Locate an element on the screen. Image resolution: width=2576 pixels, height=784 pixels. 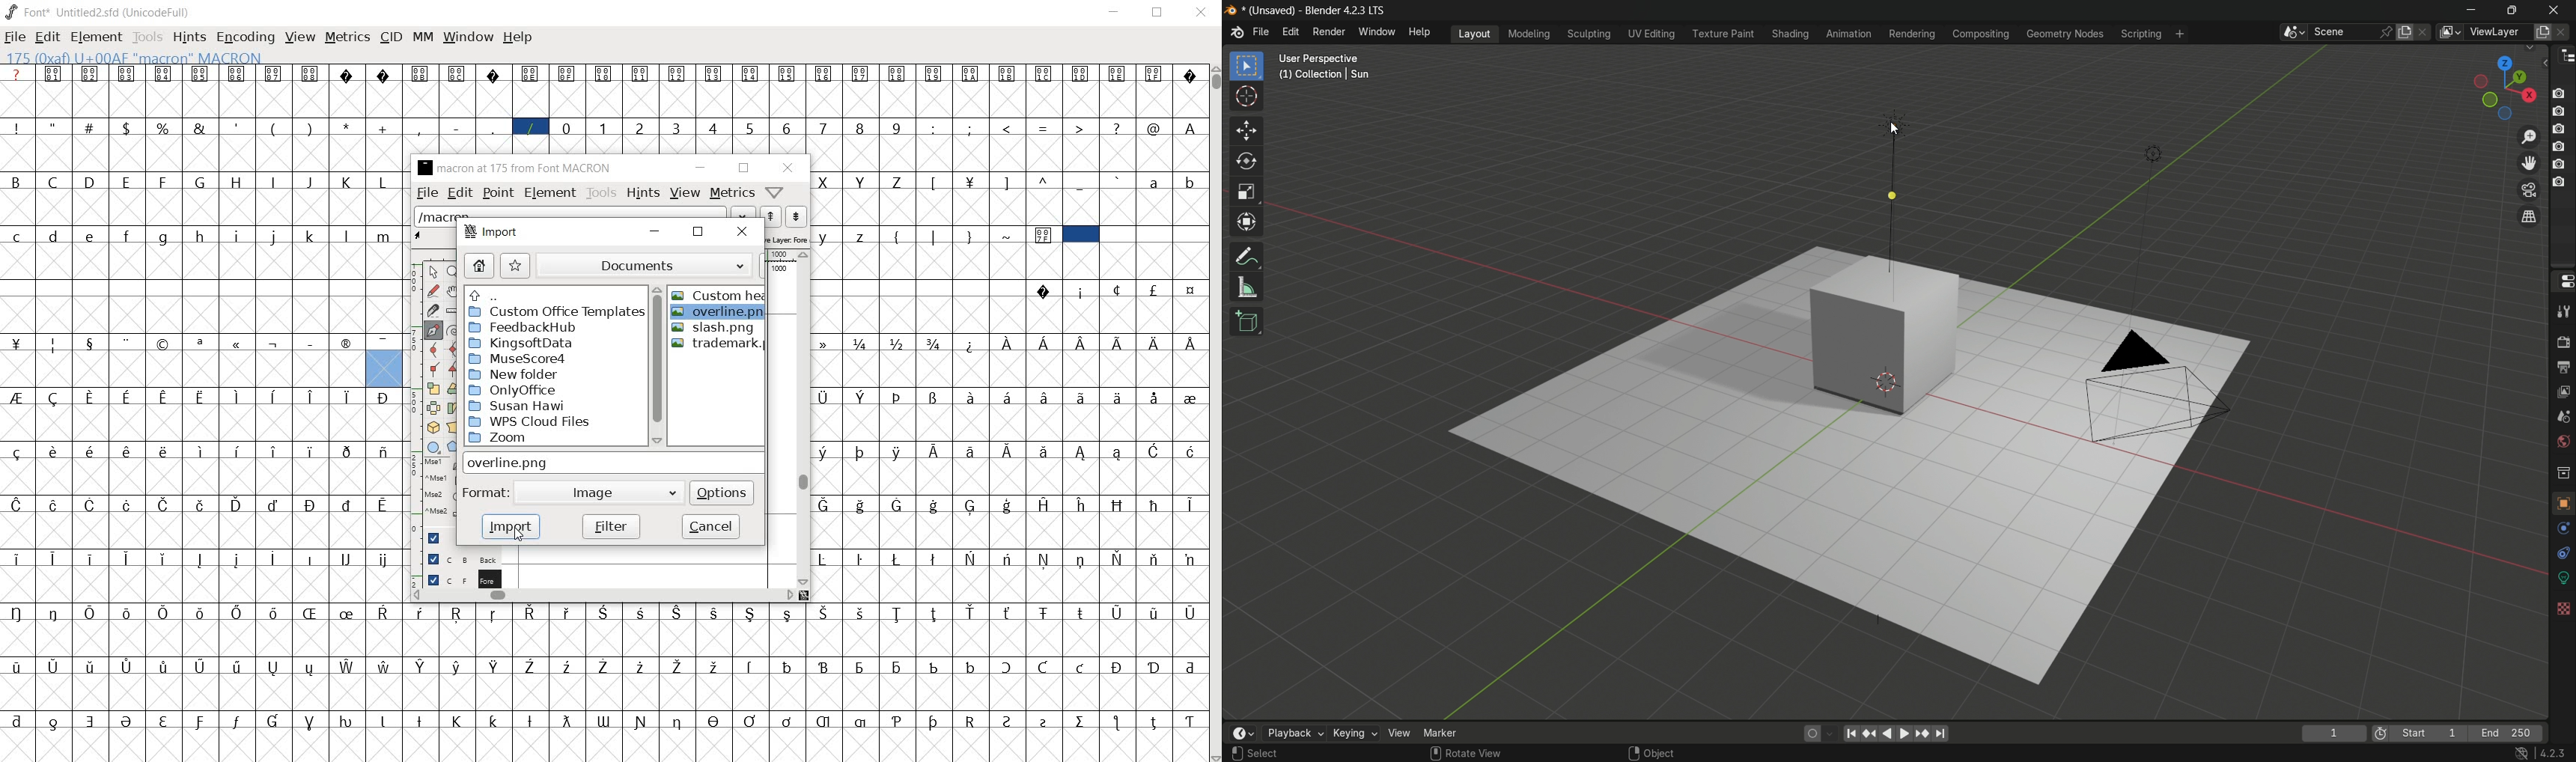
Symbol is located at coordinates (606, 612).